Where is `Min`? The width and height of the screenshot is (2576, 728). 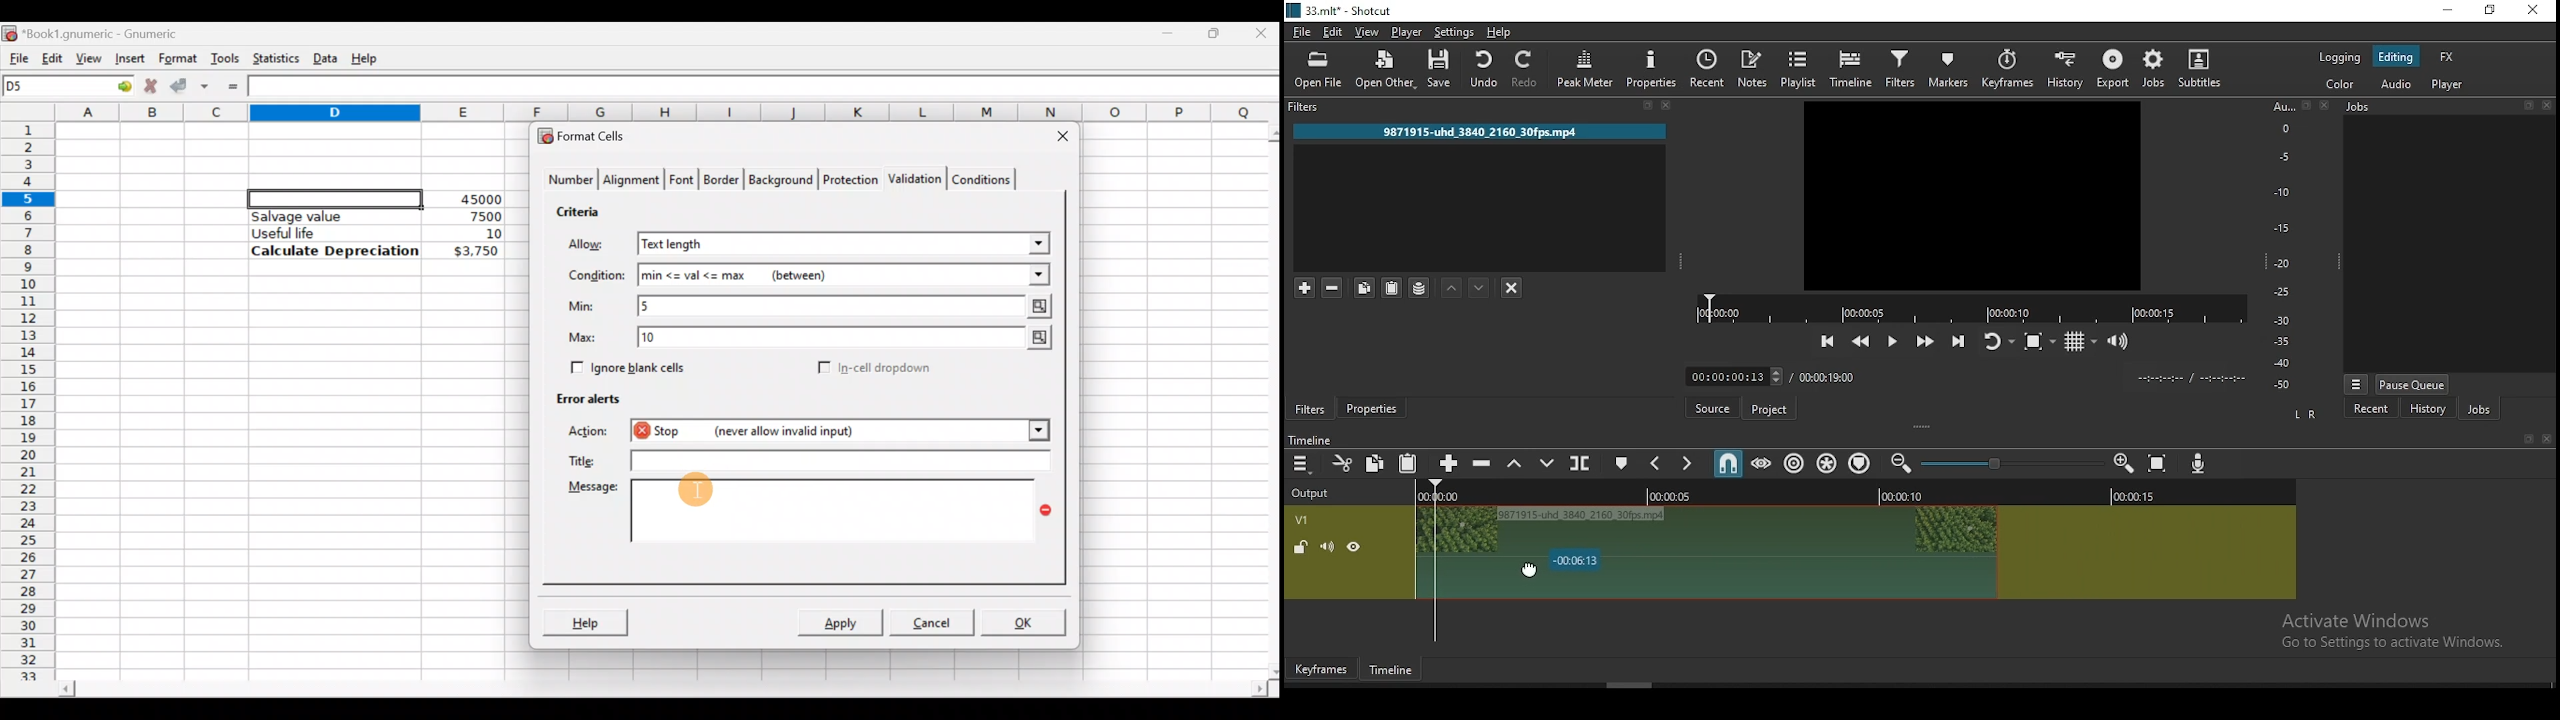
Min is located at coordinates (584, 306).